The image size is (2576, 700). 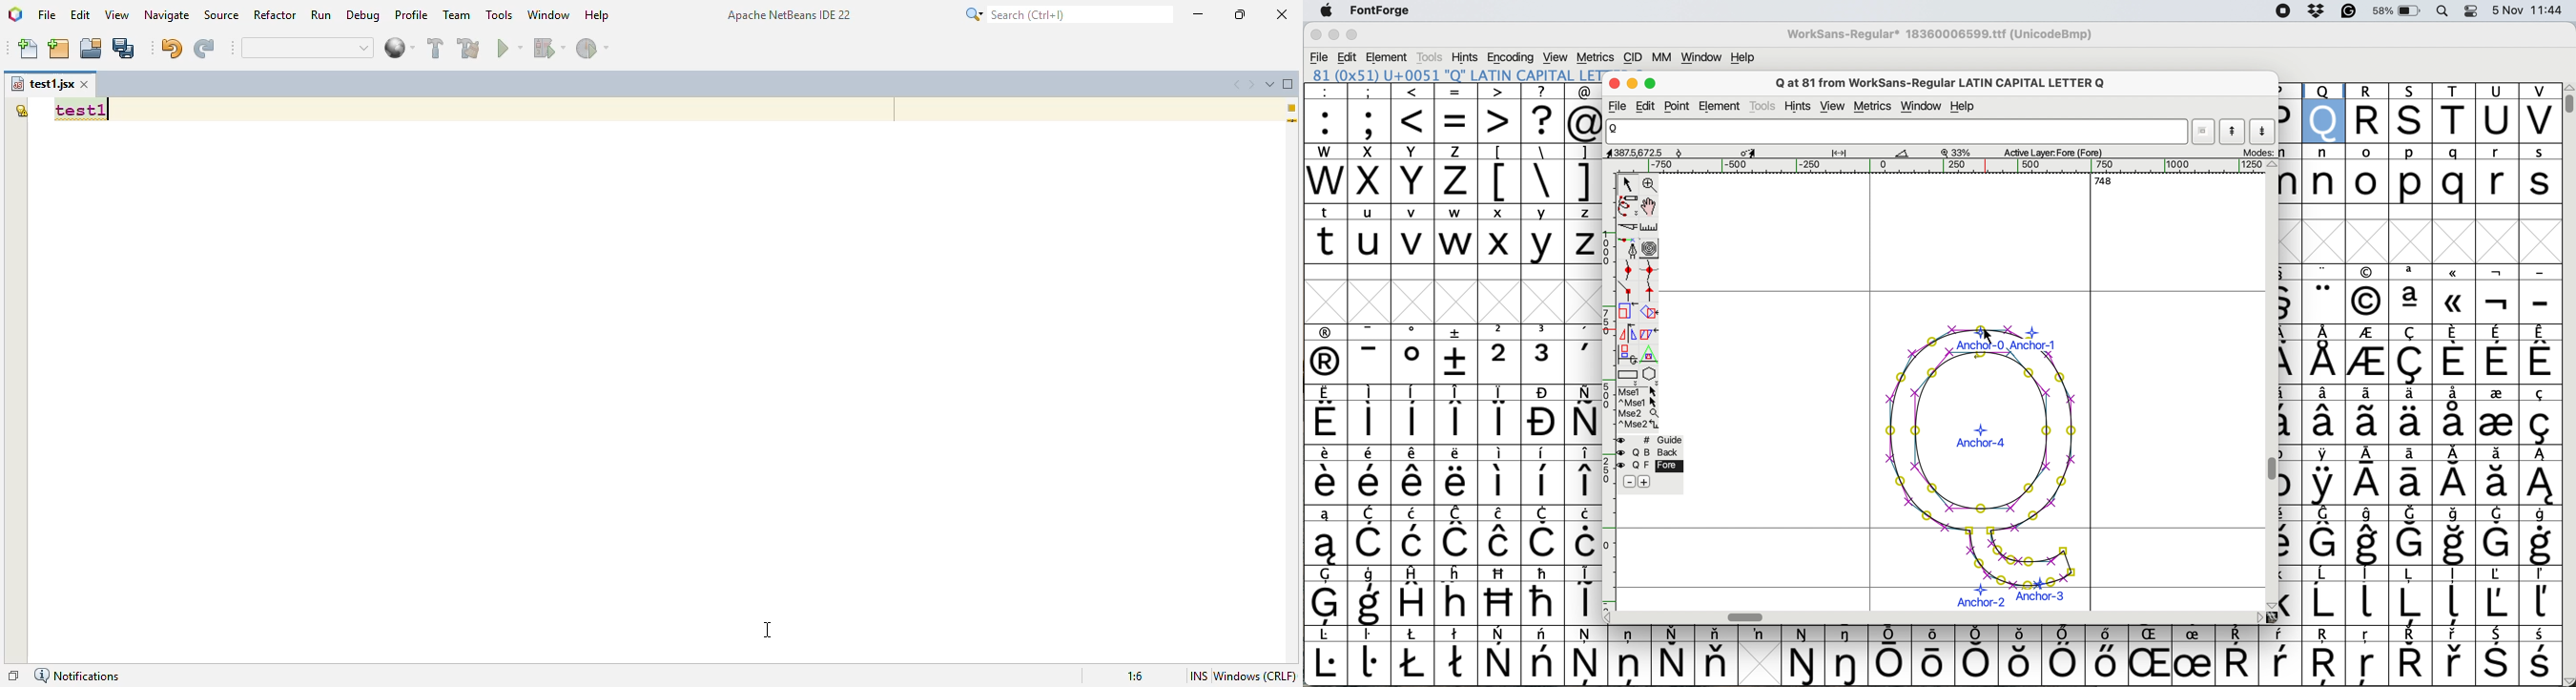 What do you see at coordinates (2264, 133) in the screenshot?
I see `show next letter` at bounding box center [2264, 133].